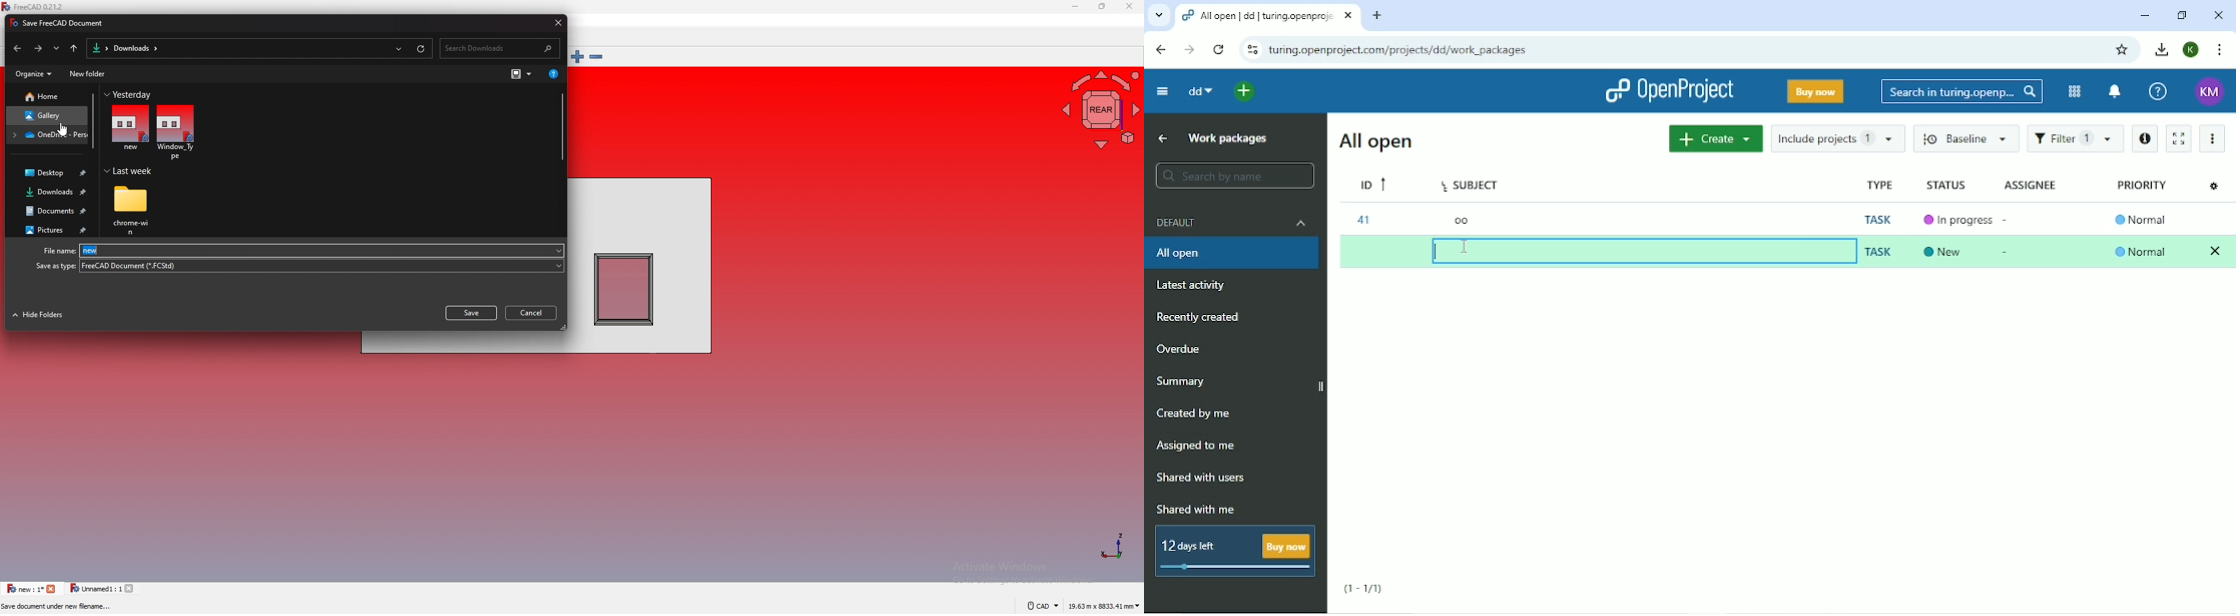 This screenshot has width=2240, height=616. What do you see at coordinates (322, 250) in the screenshot?
I see `file name` at bounding box center [322, 250].